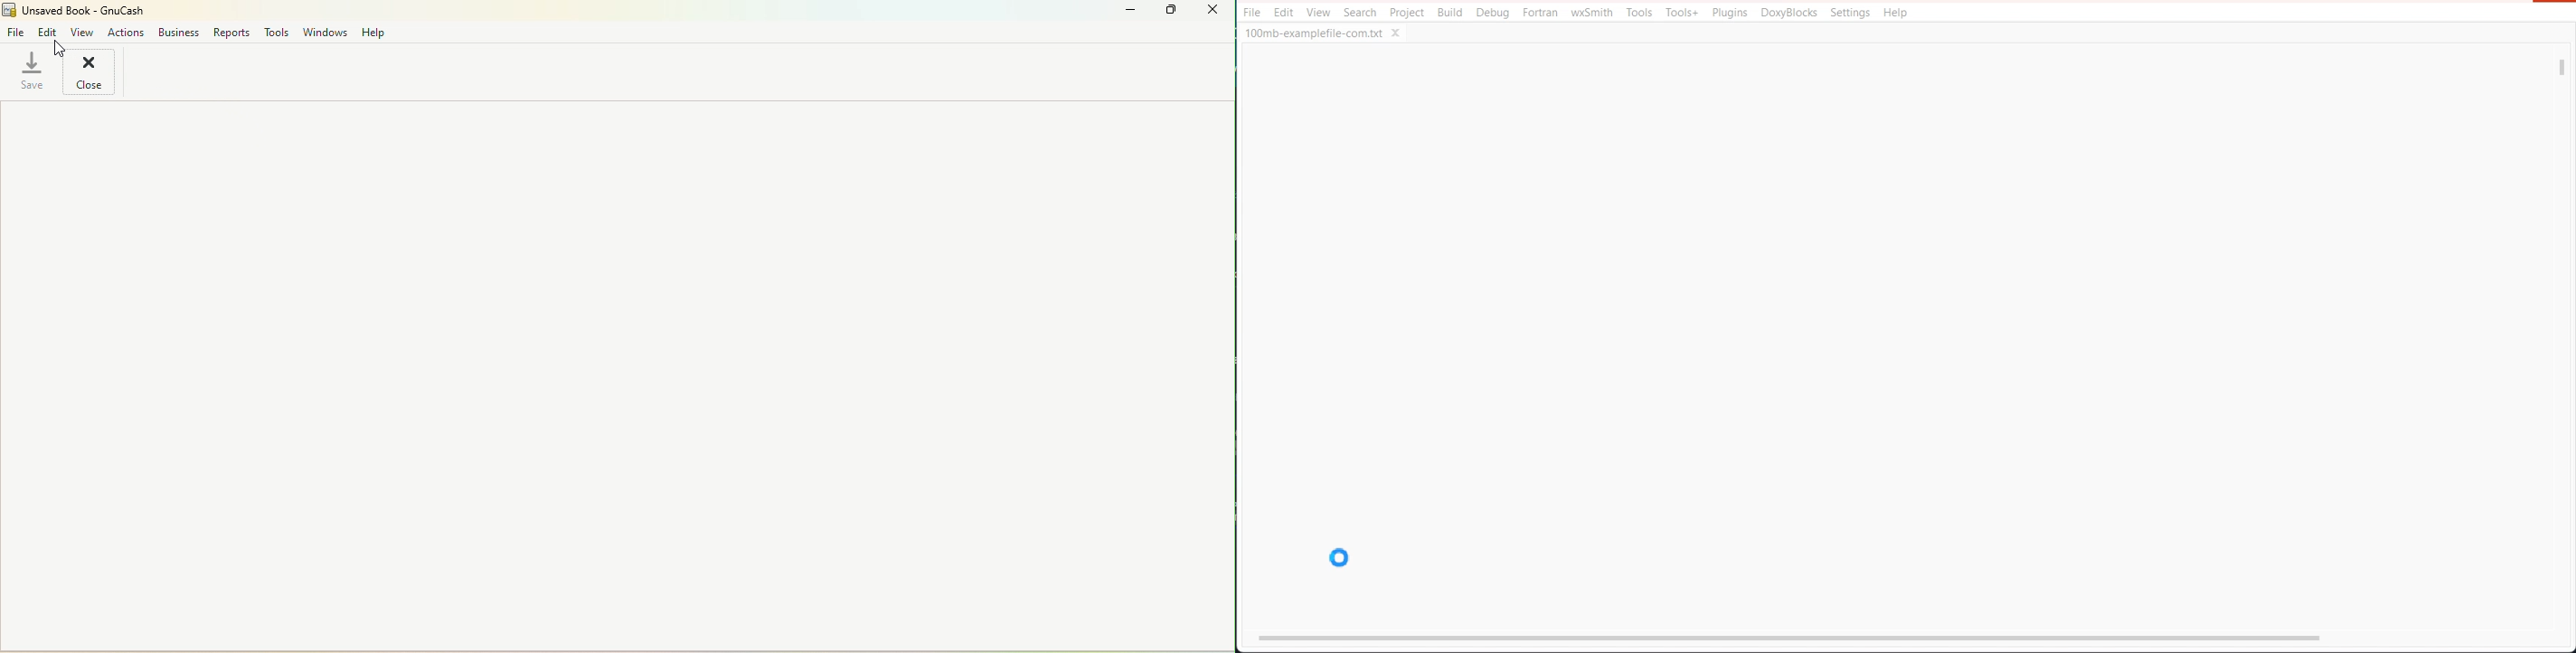  What do you see at coordinates (1359, 12) in the screenshot?
I see `Search` at bounding box center [1359, 12].